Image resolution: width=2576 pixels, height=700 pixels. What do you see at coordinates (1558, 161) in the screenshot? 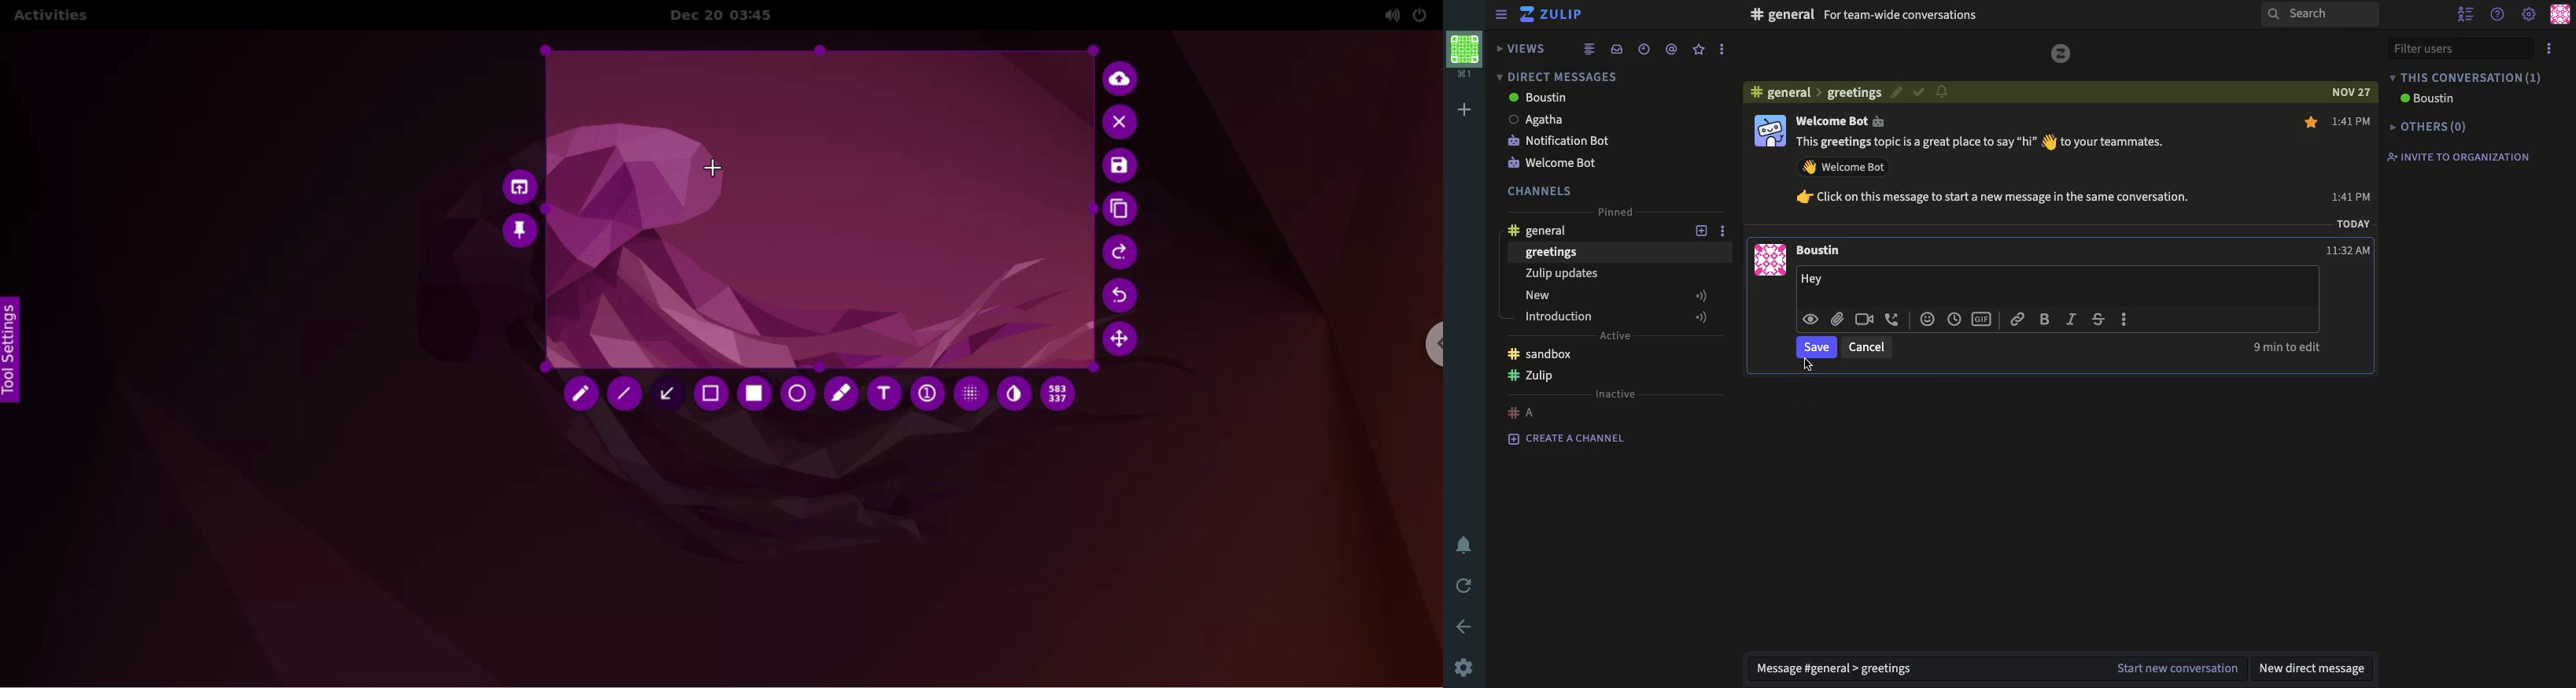
I see `notification bot` at bounding box center [1558, 161].